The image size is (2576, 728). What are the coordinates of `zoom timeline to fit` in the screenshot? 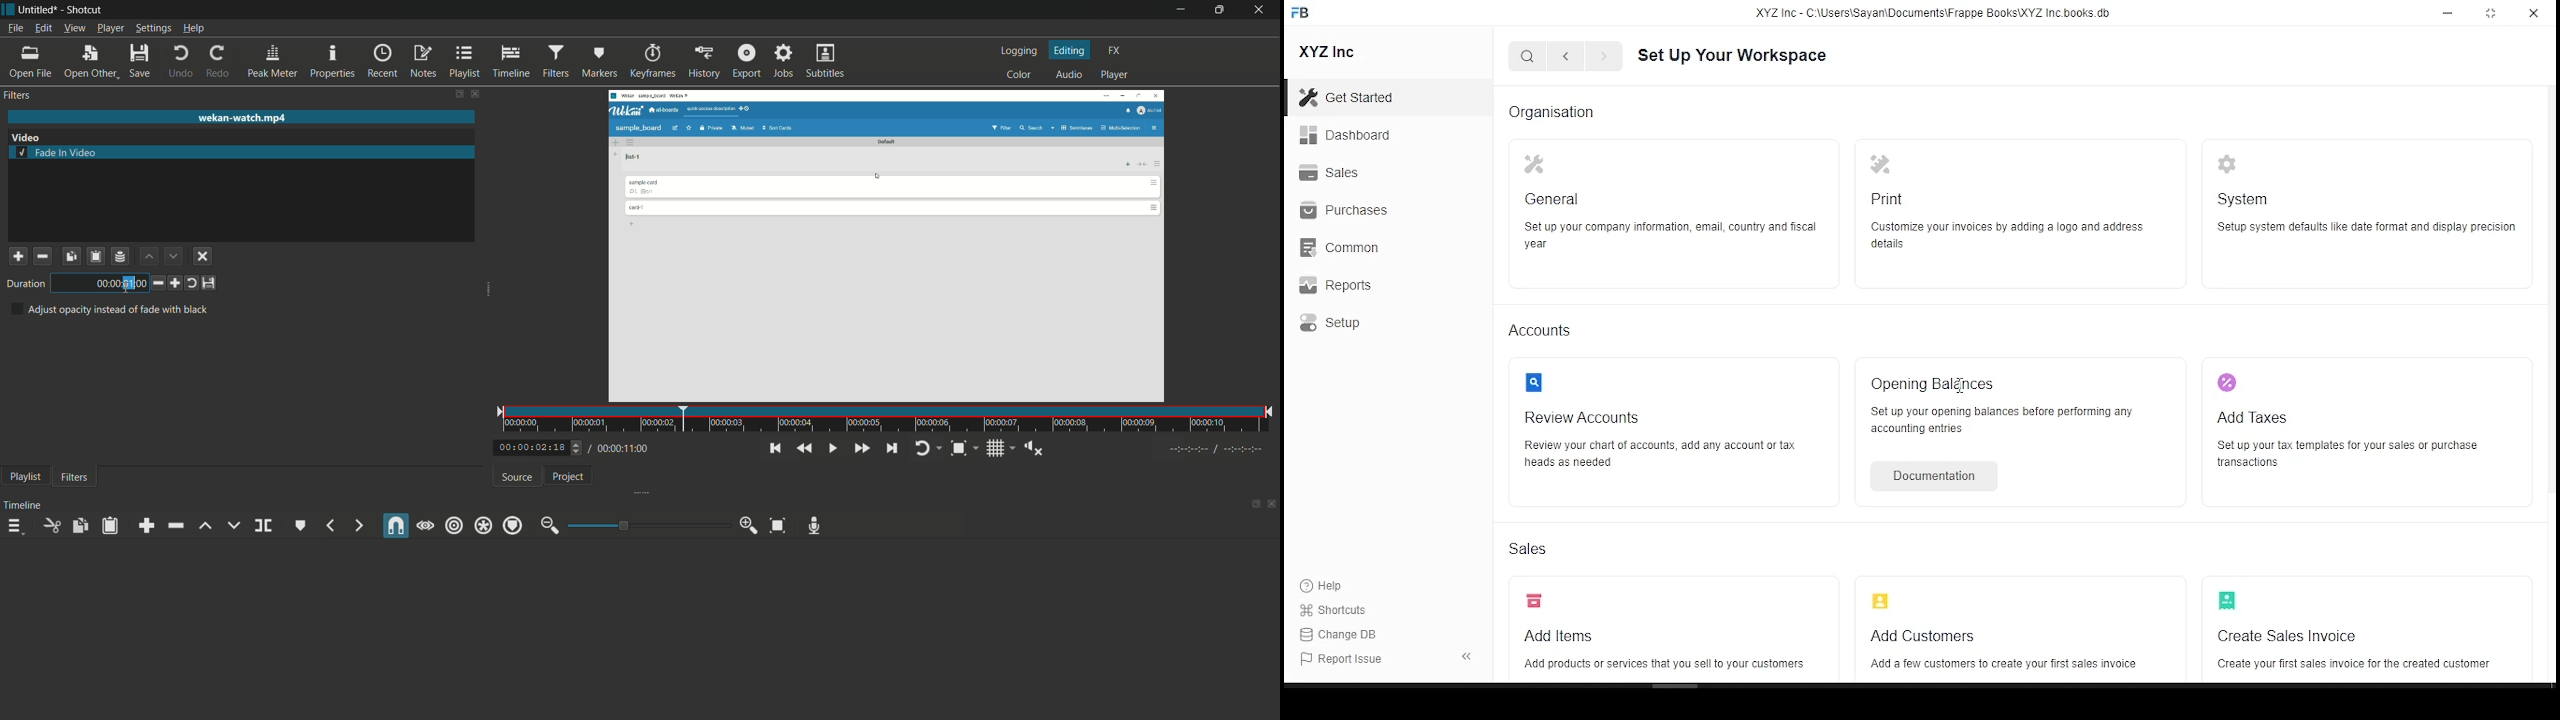 It's located at (778, 525).